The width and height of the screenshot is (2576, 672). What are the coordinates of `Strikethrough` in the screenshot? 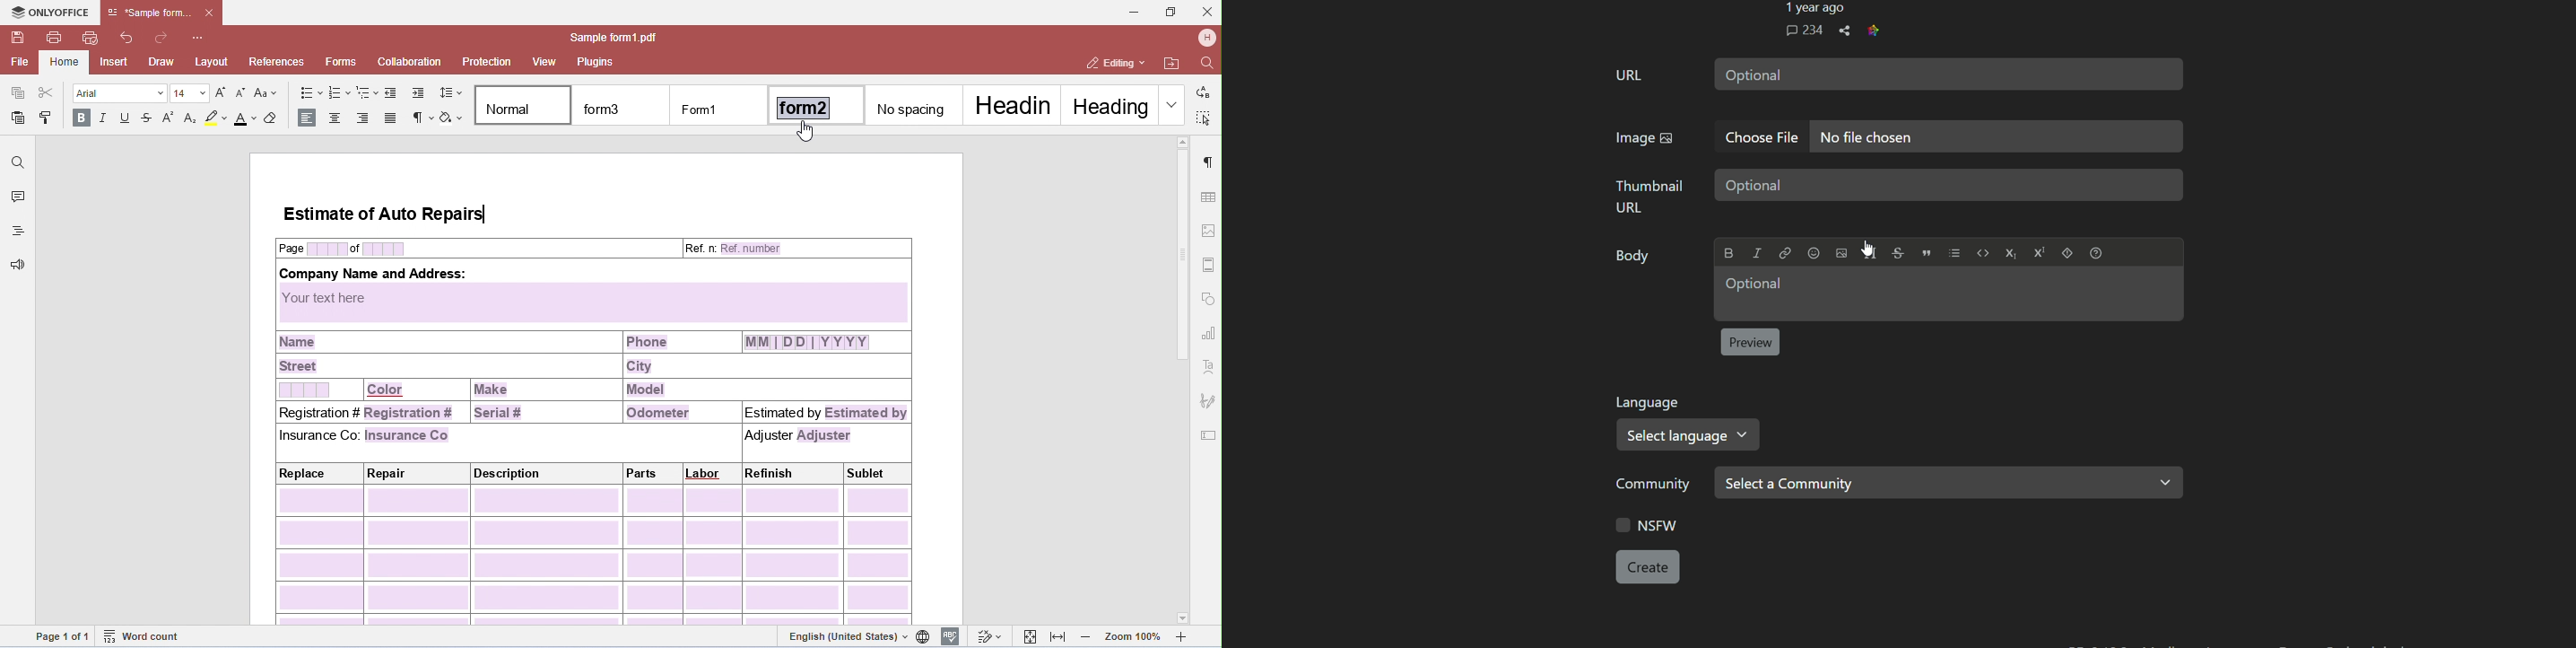 It's located at (1897, 252).